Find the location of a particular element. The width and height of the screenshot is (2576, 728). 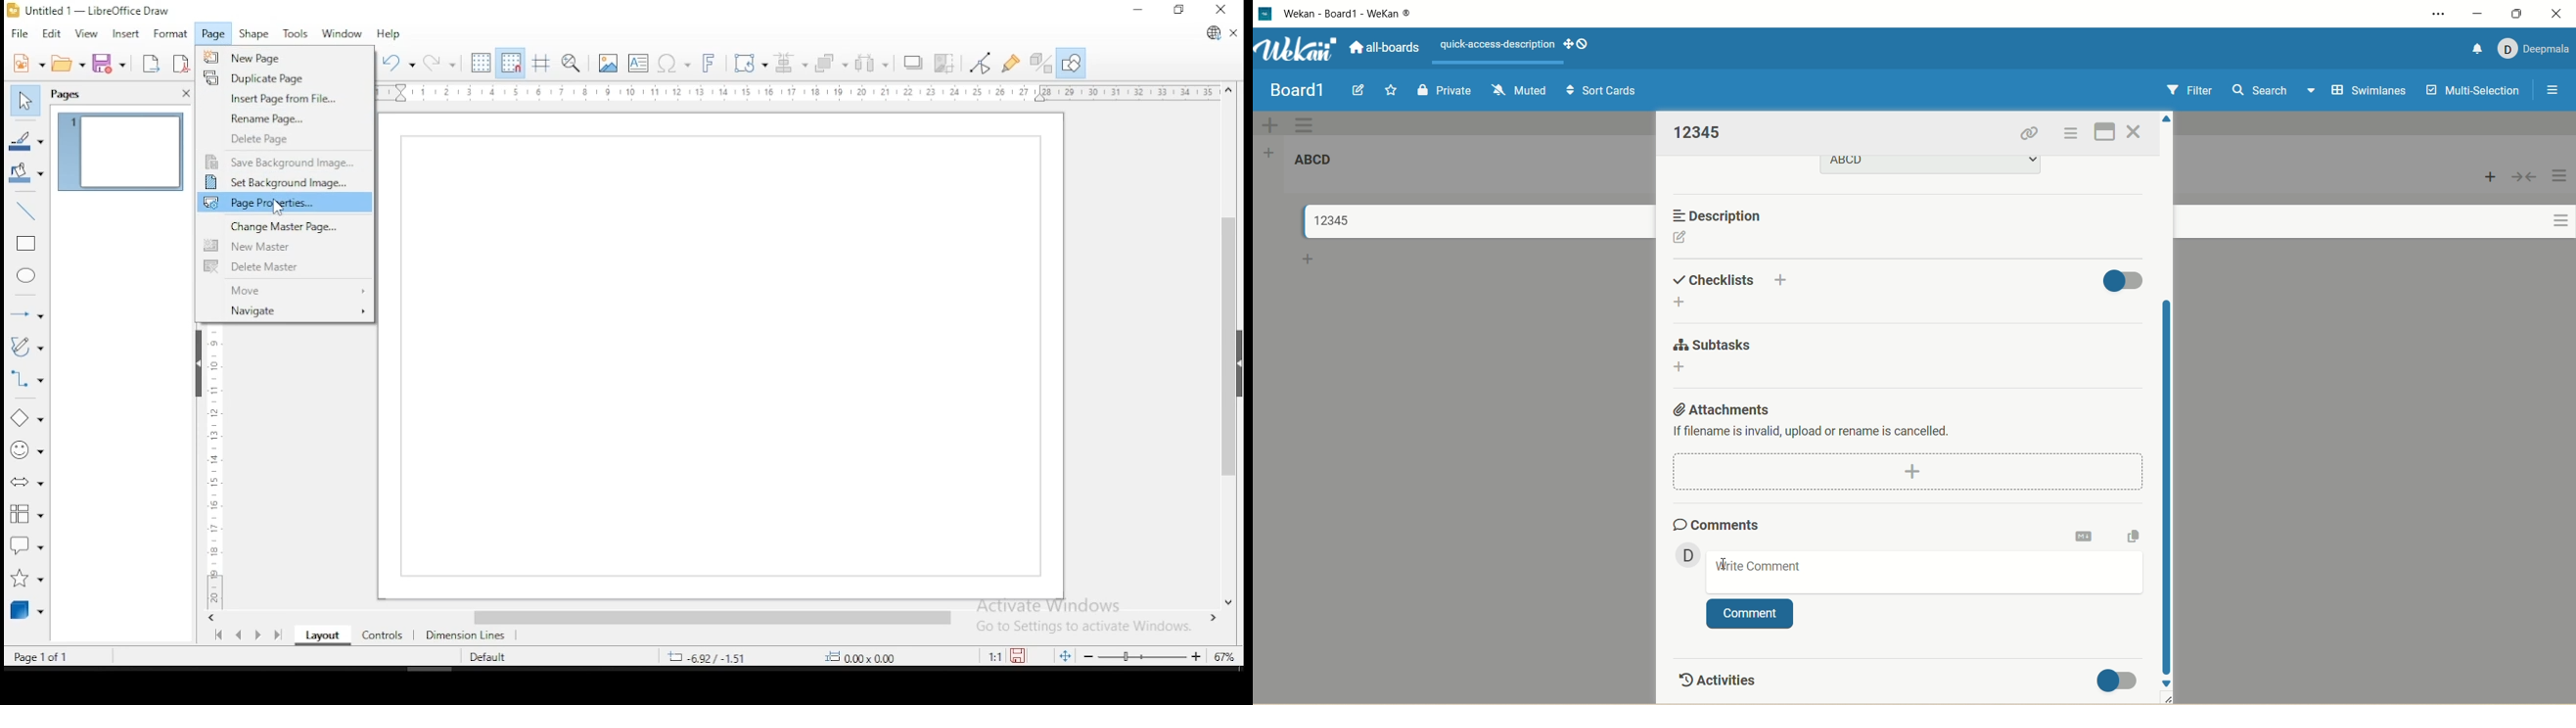

delete master is located at coordinates (286, 267).